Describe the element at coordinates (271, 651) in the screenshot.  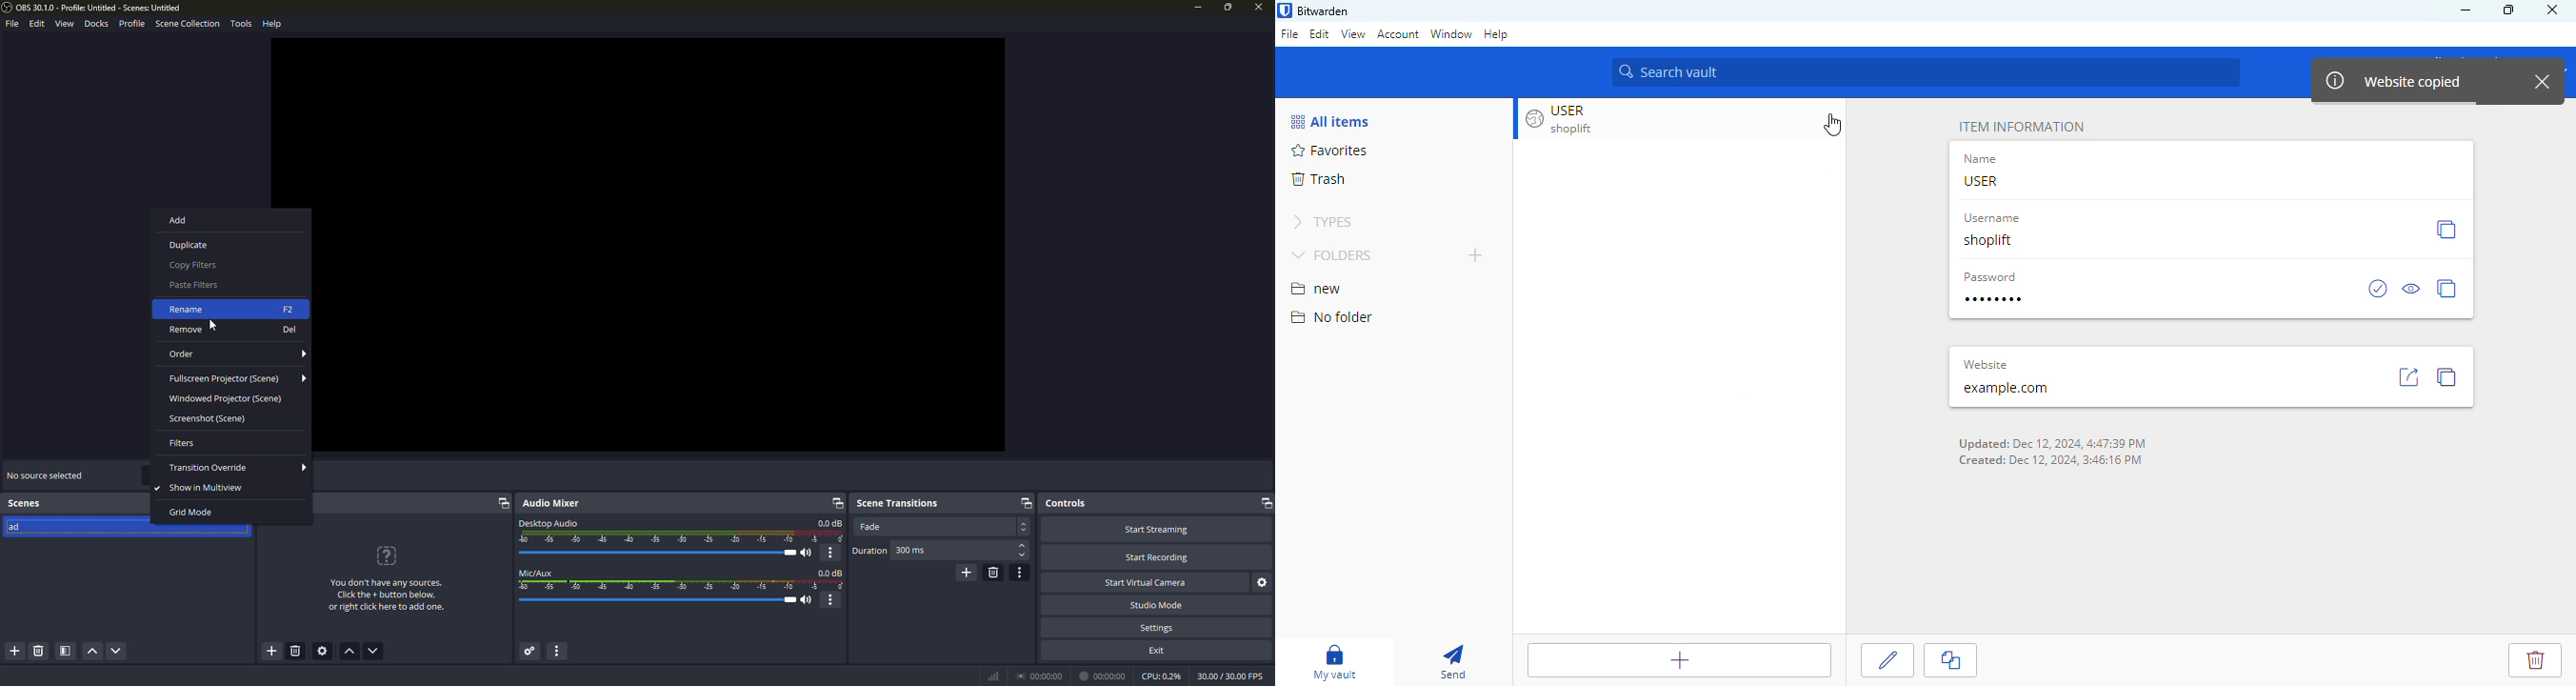
I see `add source` at that location.